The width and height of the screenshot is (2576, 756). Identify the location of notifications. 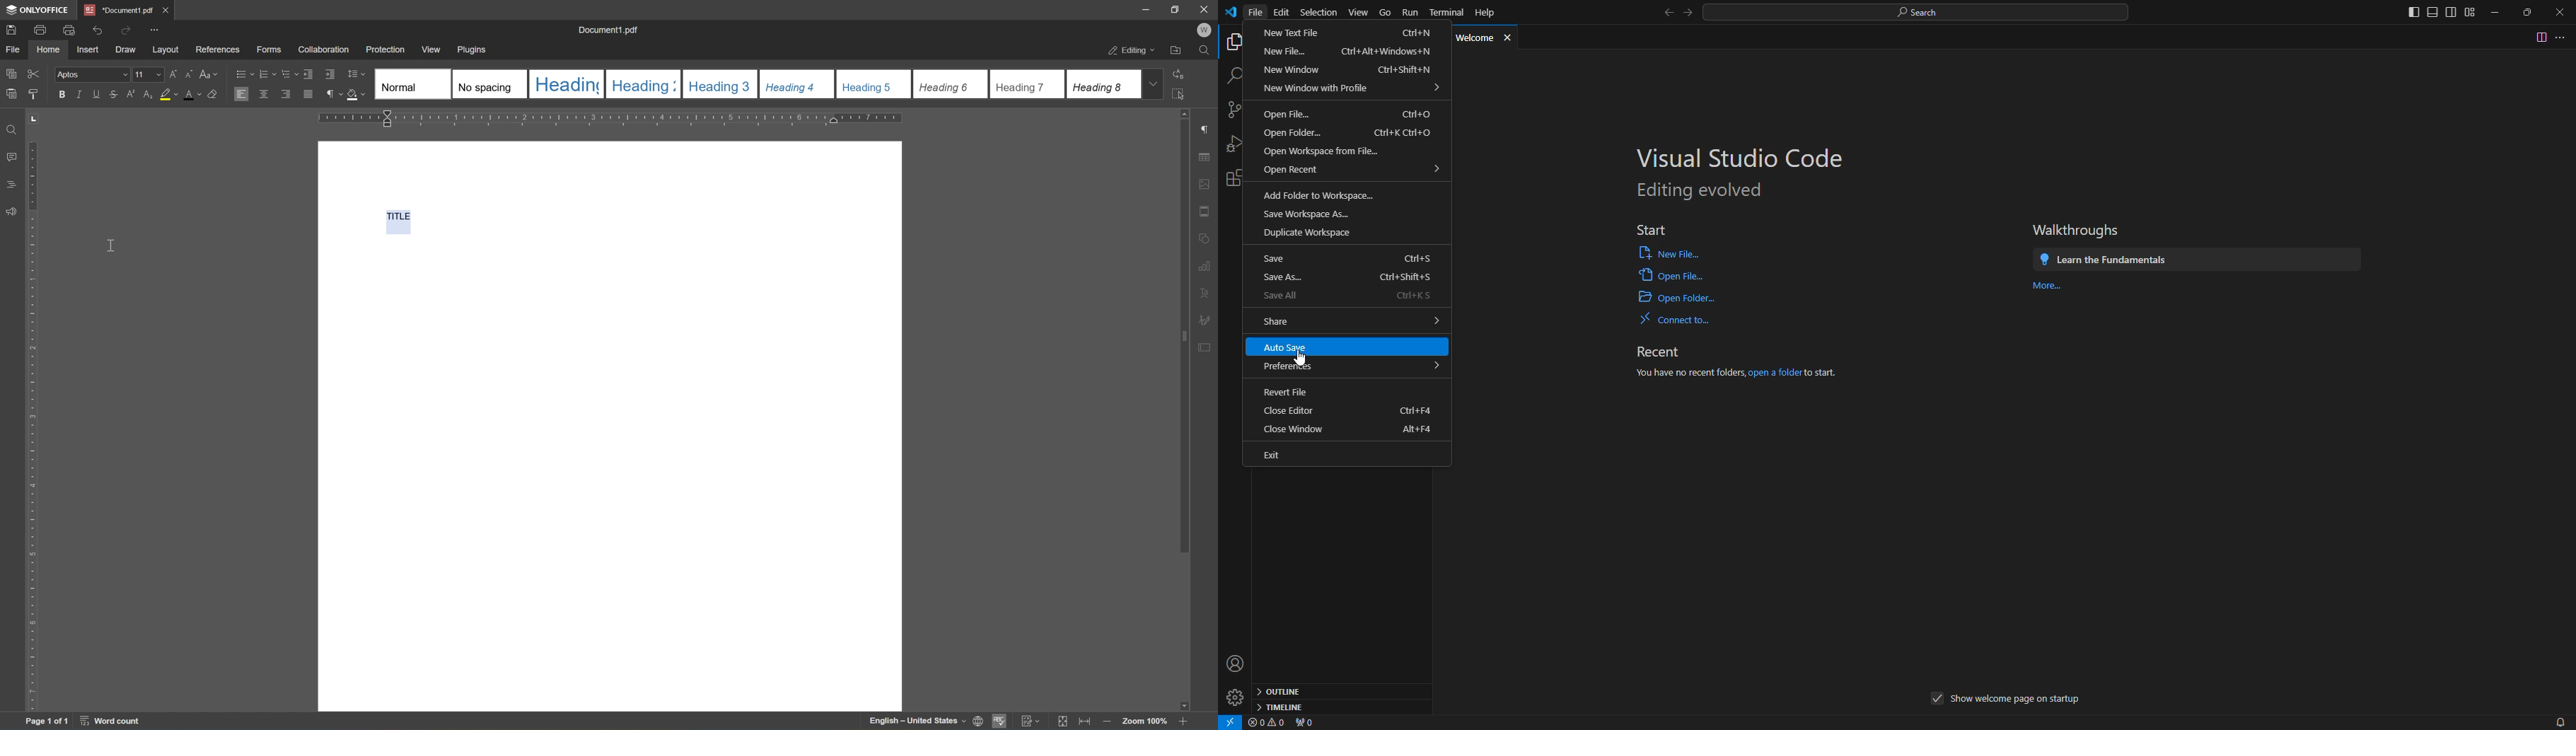
(2555, 721).